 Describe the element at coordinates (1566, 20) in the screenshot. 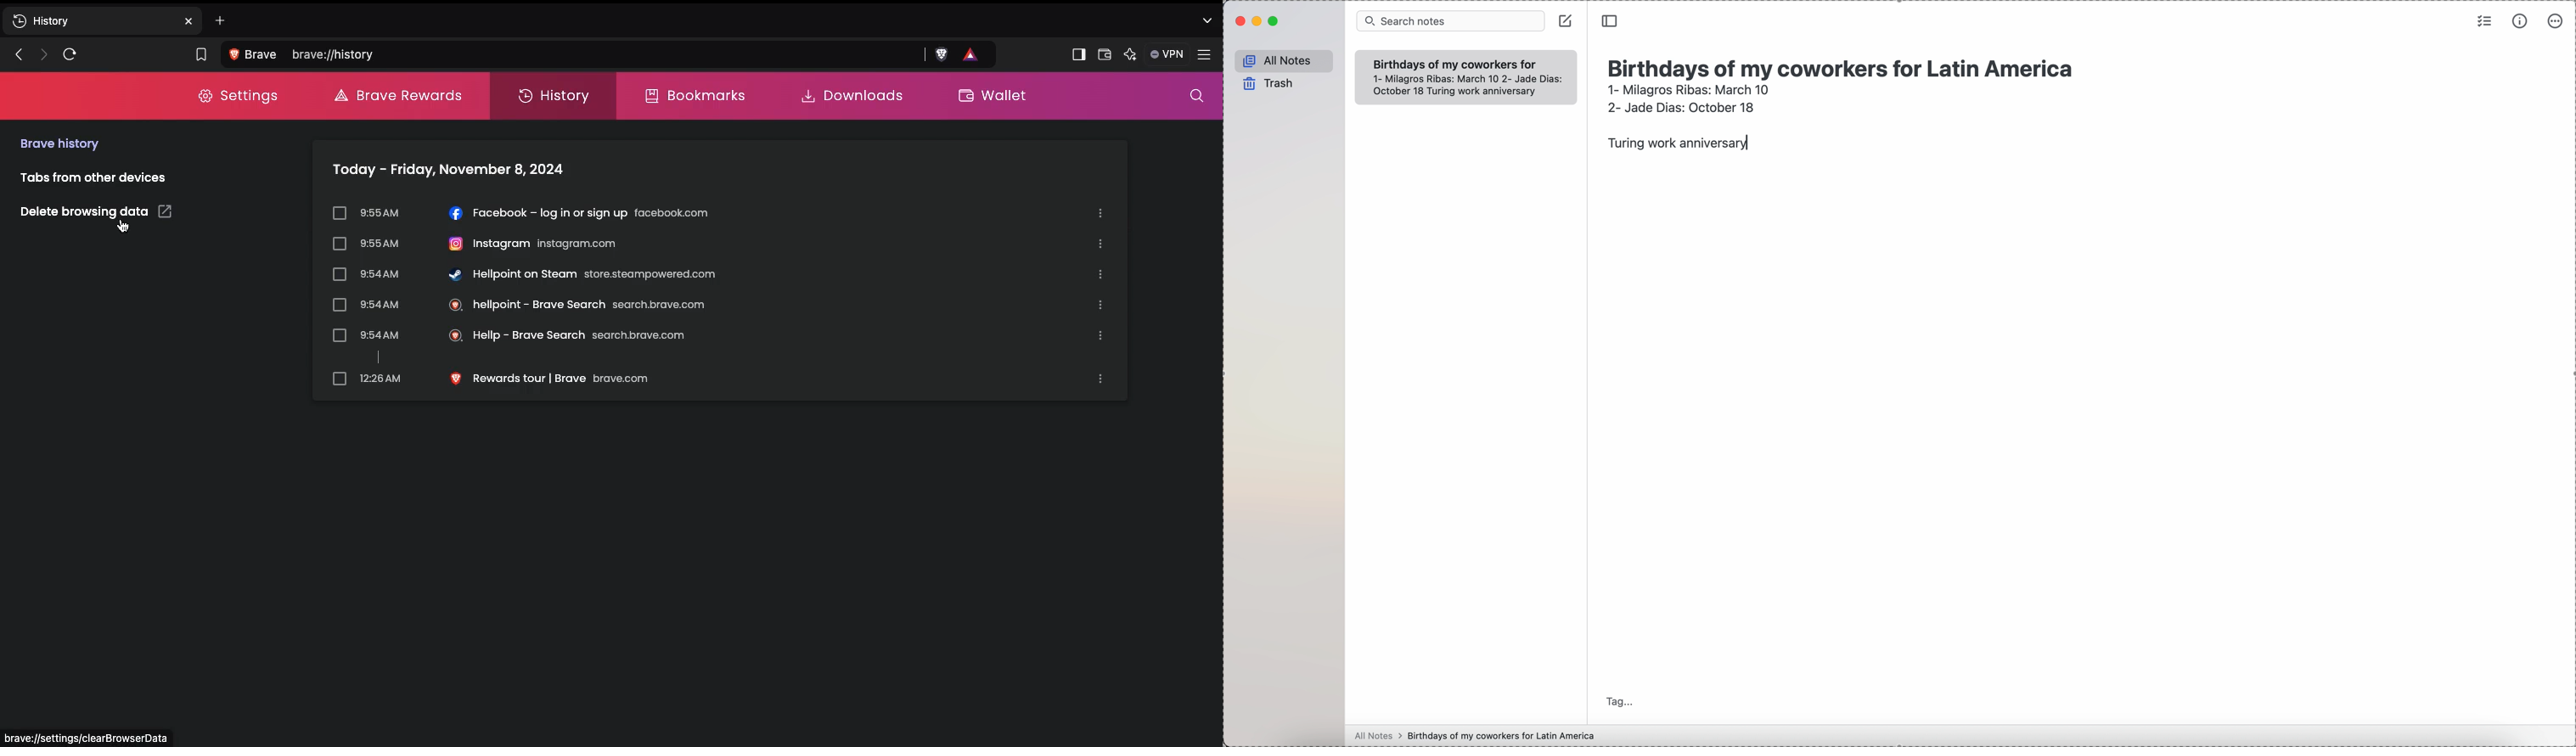

I see `create note` at that location.